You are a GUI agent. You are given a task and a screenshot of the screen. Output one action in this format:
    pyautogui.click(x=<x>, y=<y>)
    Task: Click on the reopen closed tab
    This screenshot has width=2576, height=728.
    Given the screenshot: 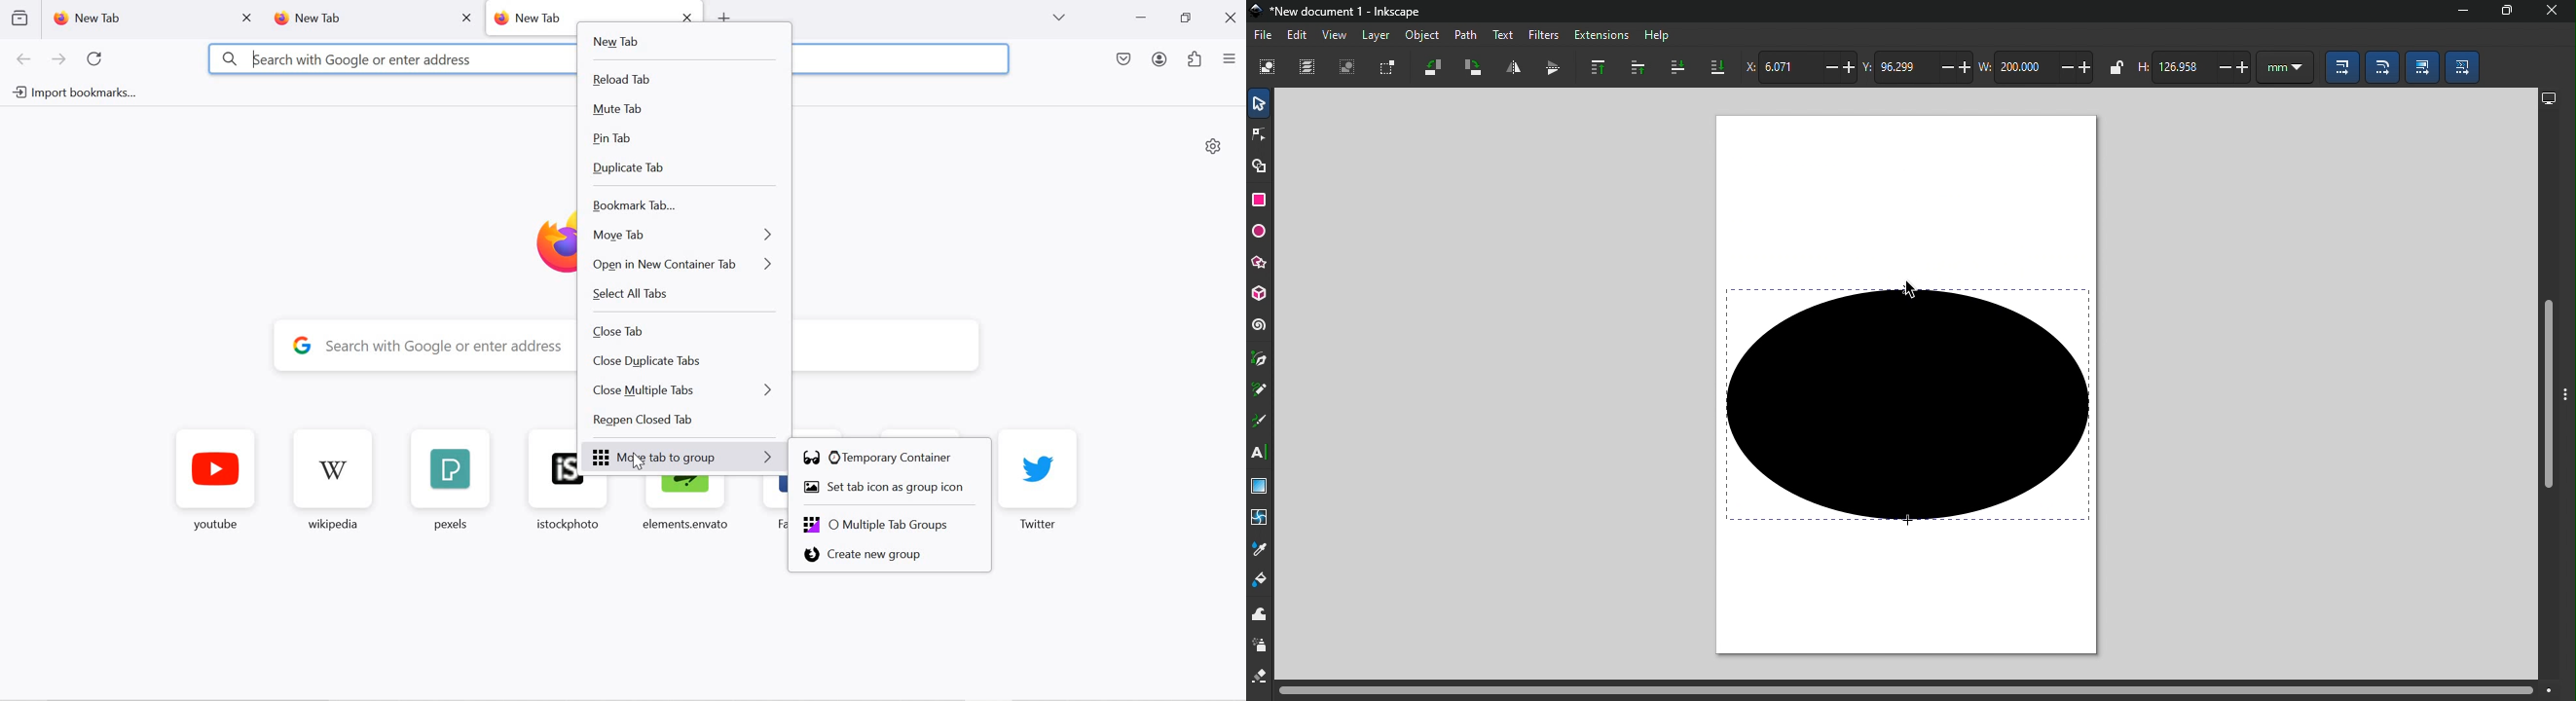 What is the action you would take?
    pyautogui.click(x=684, y=422)
    